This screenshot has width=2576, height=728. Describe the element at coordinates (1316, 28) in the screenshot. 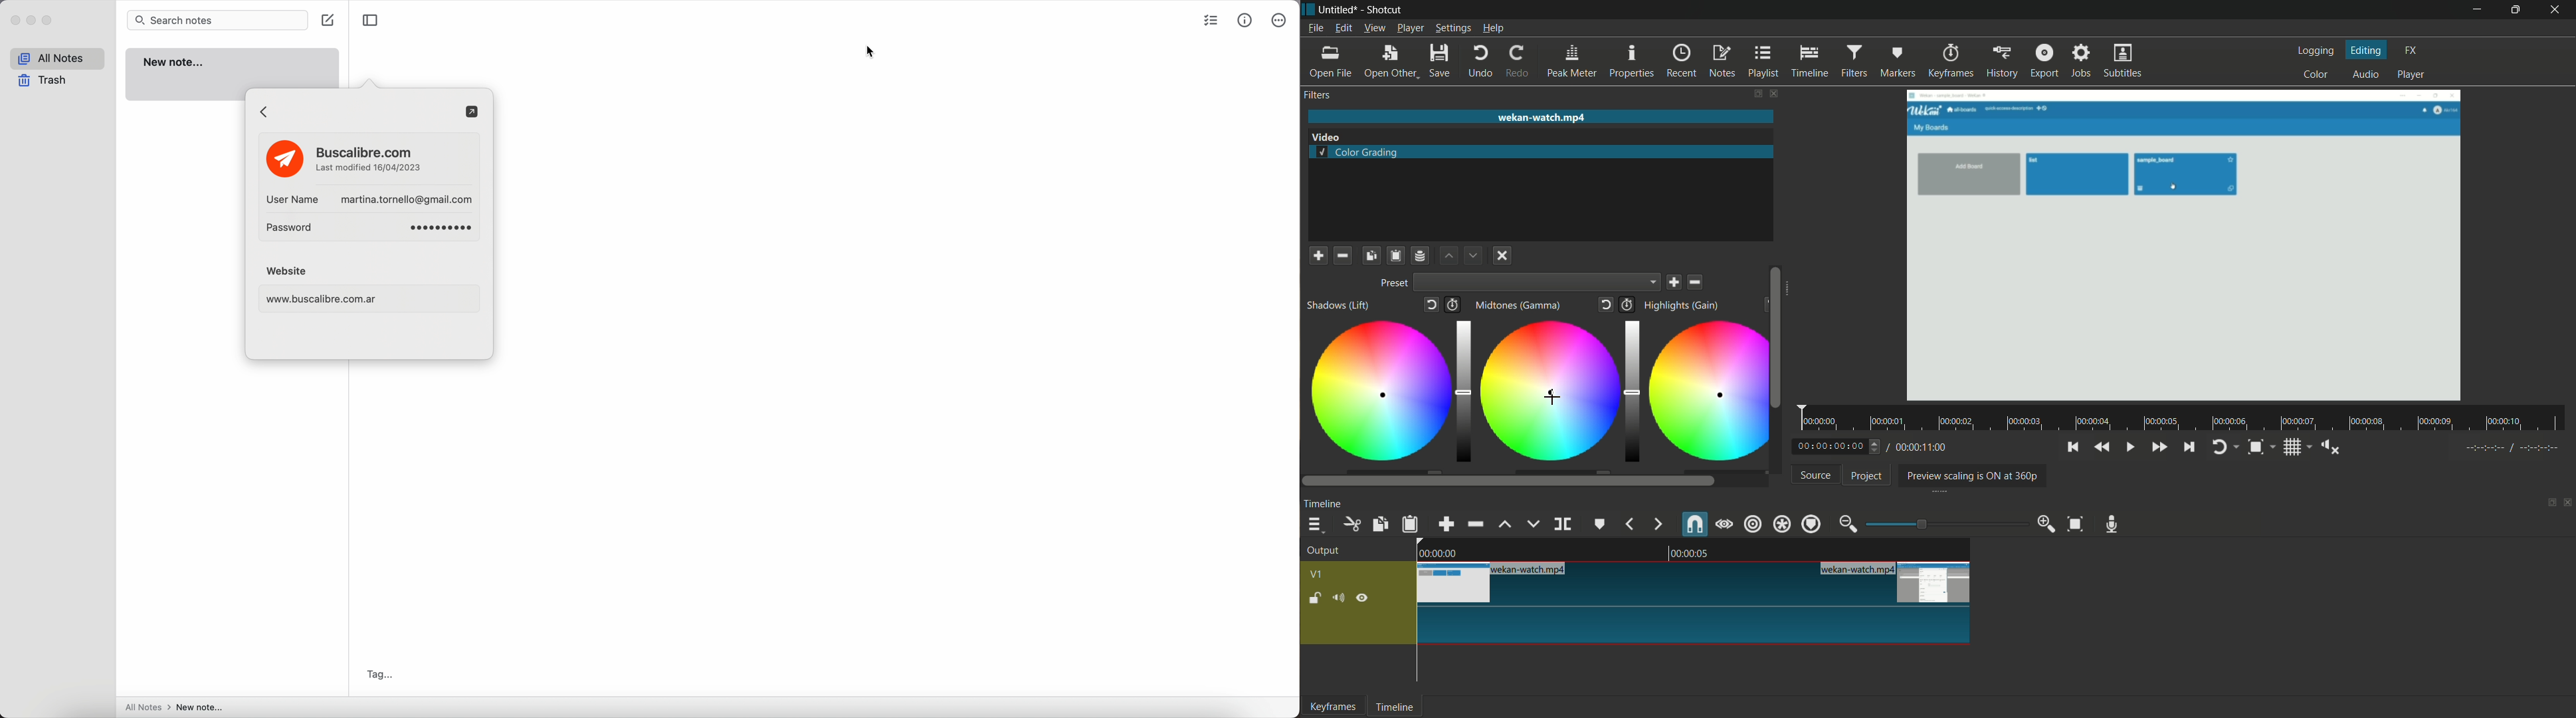

I see `file menu` at that location.